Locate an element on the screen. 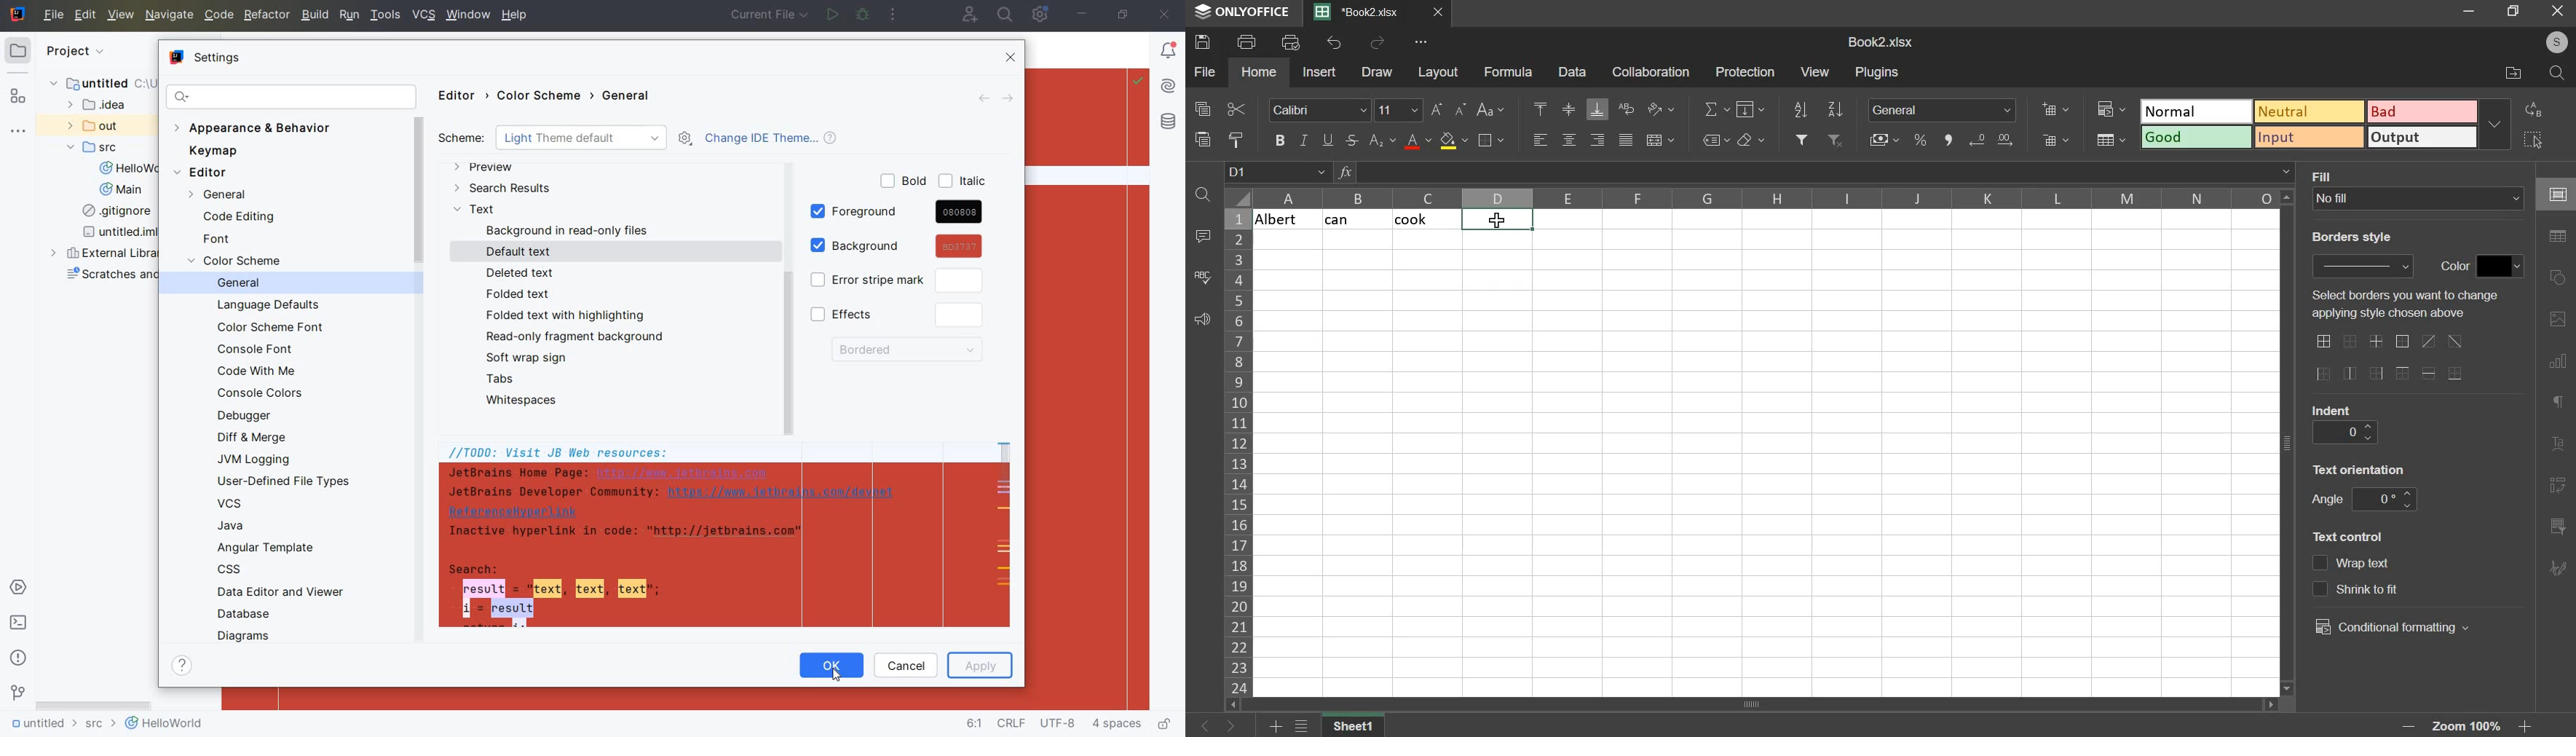 This screenshot has width=2576, height=756. DELETED TEXT is located at coordinates (519, 272).